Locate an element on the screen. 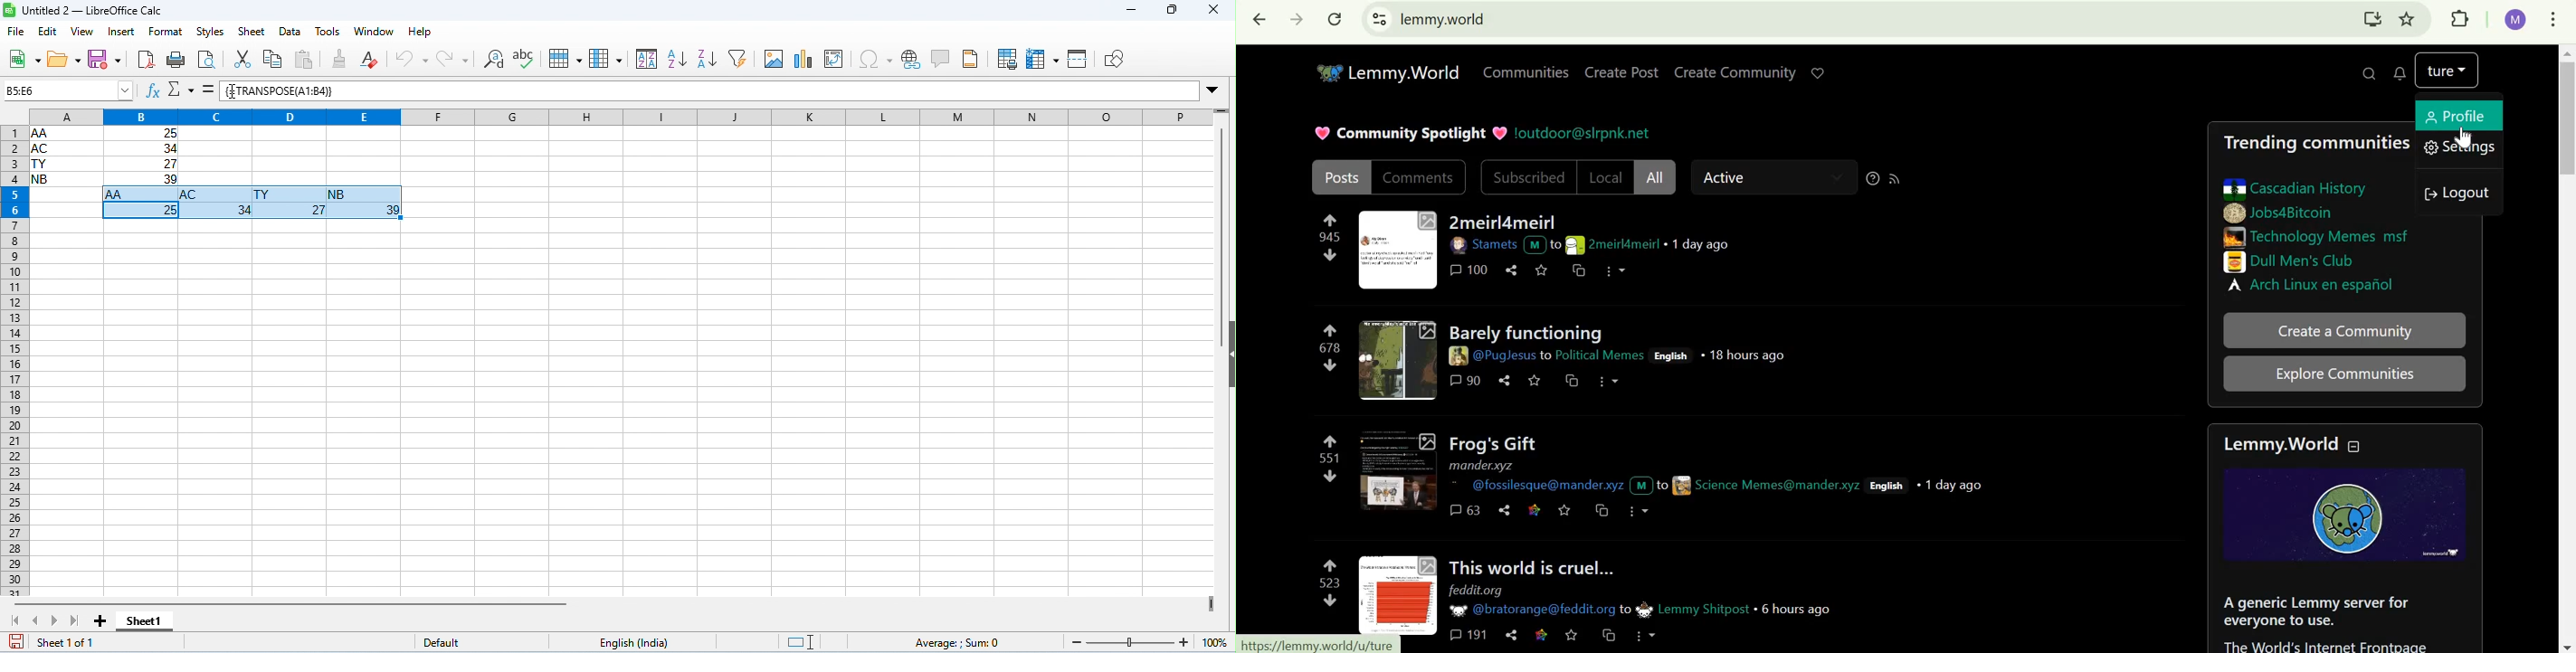  subscribed is located at coordinates (1529, 178).